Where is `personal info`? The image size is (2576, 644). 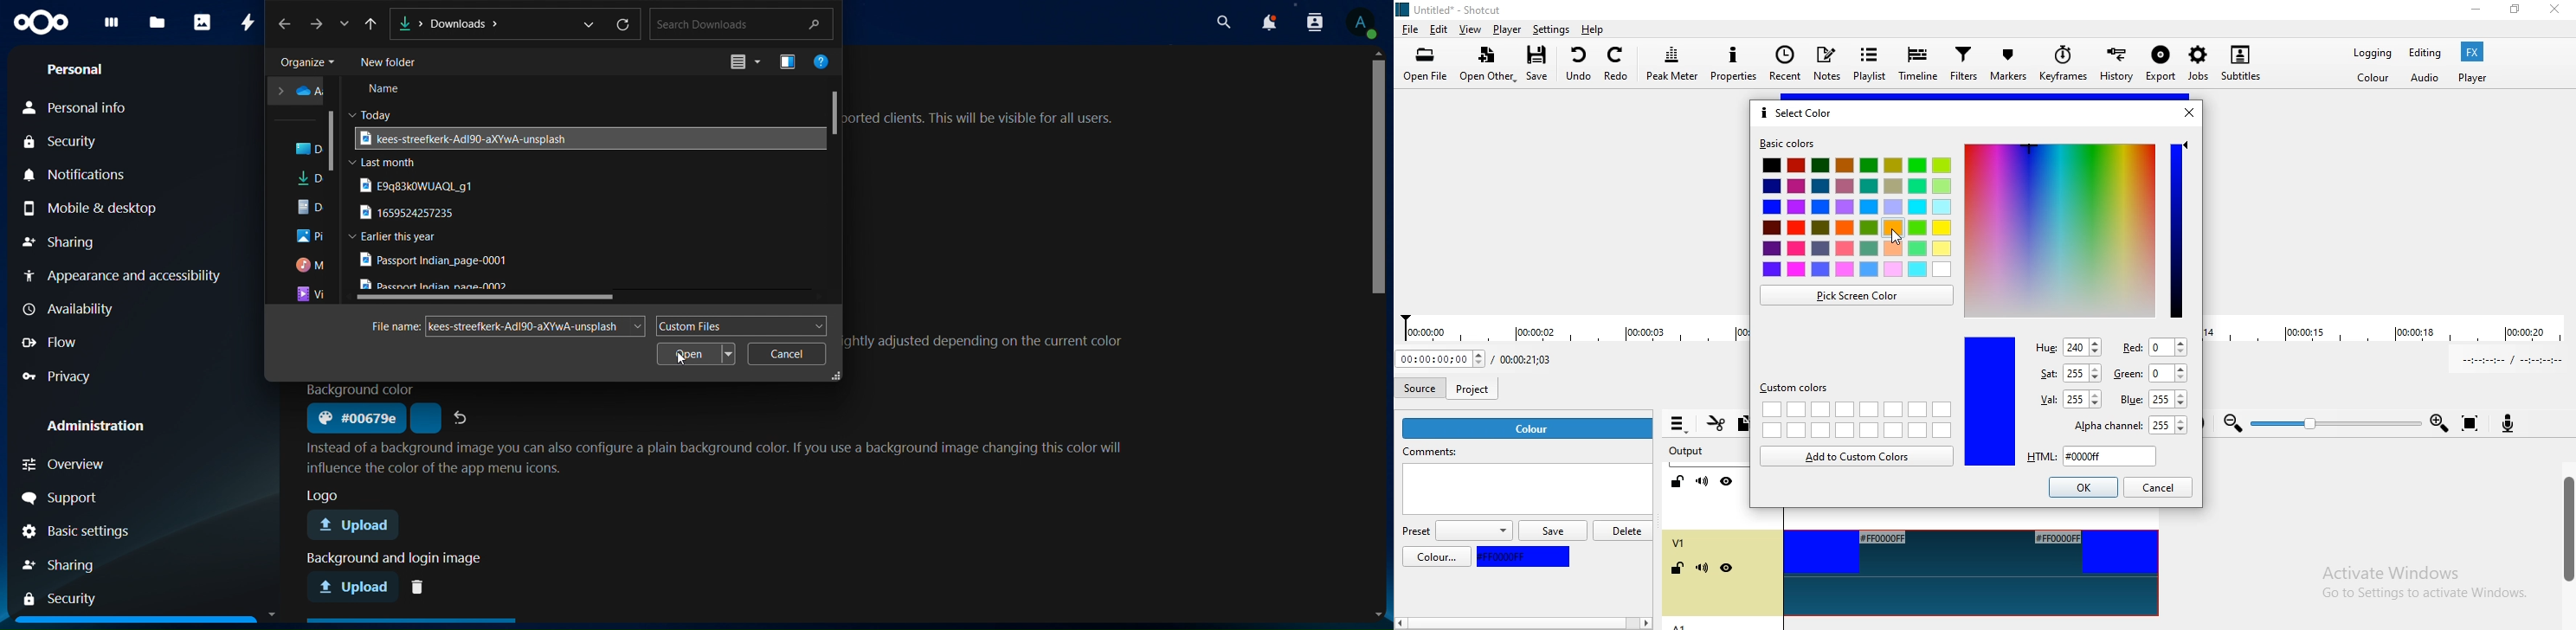 personal info is located at coordinates (85, 106).